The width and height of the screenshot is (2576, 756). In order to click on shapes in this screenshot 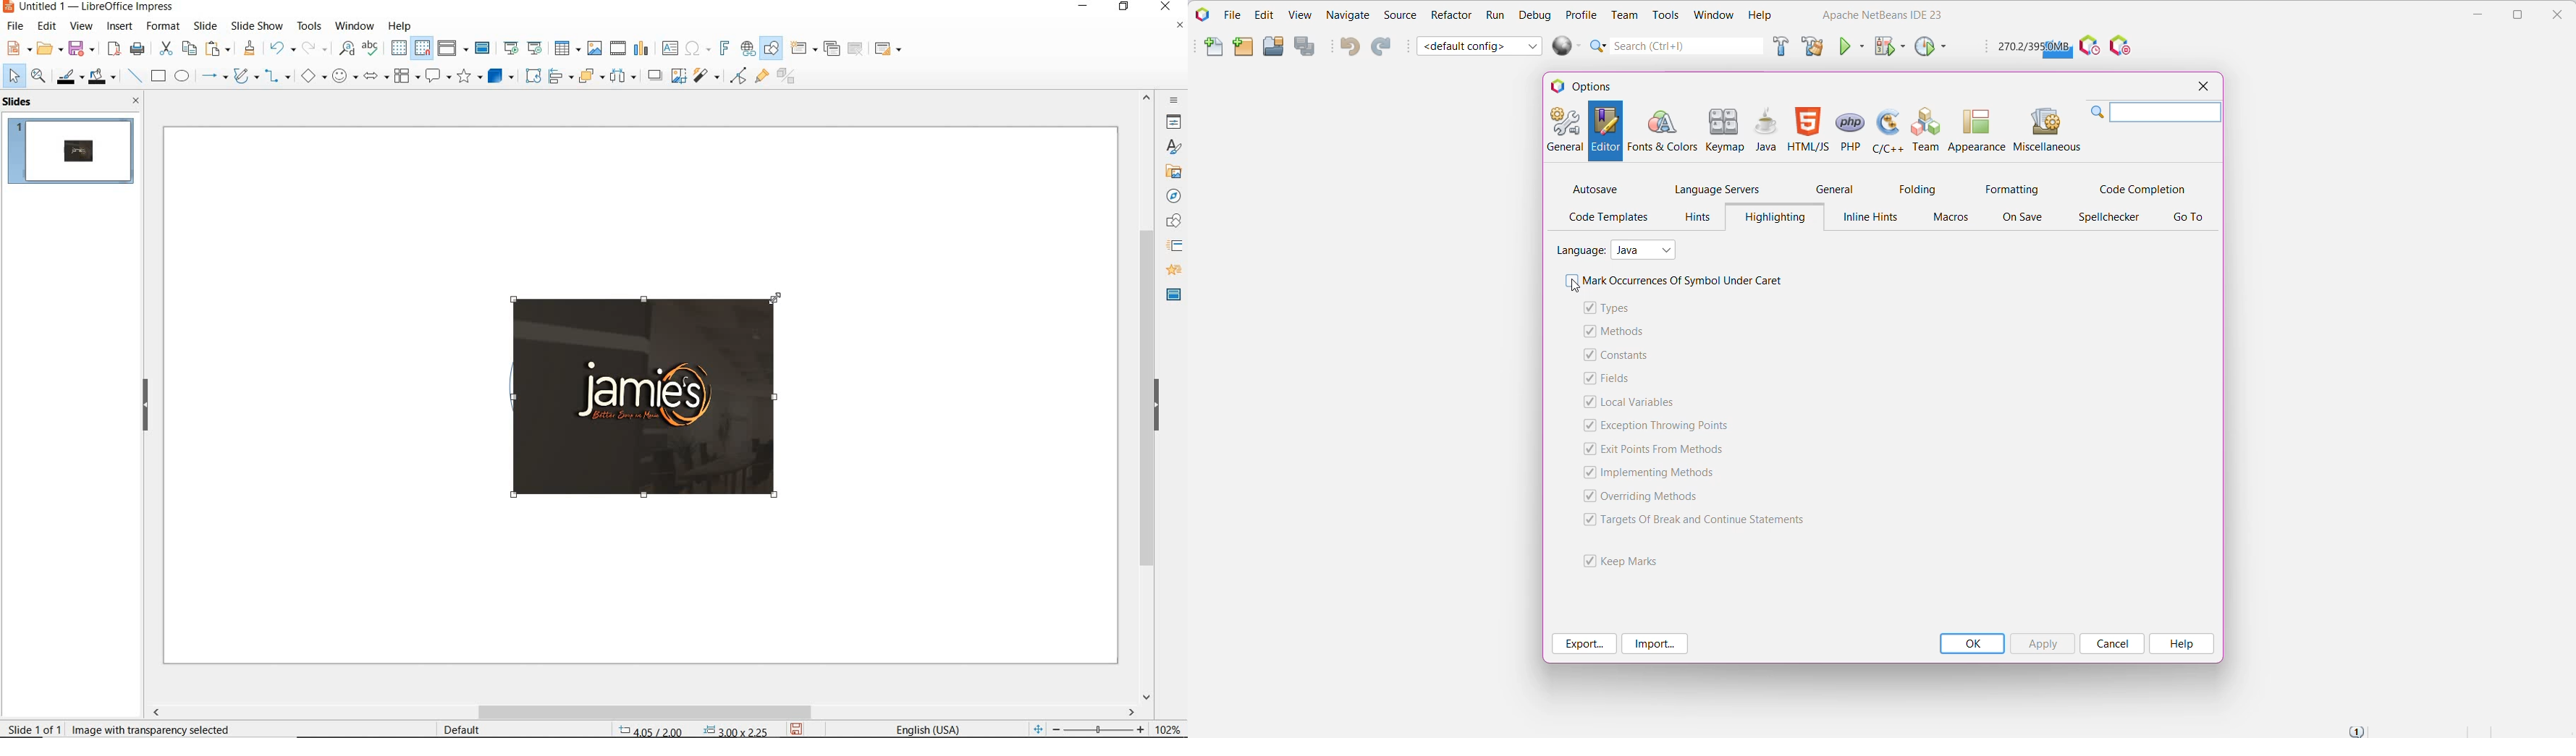, I will do `click(1172, 221)`.